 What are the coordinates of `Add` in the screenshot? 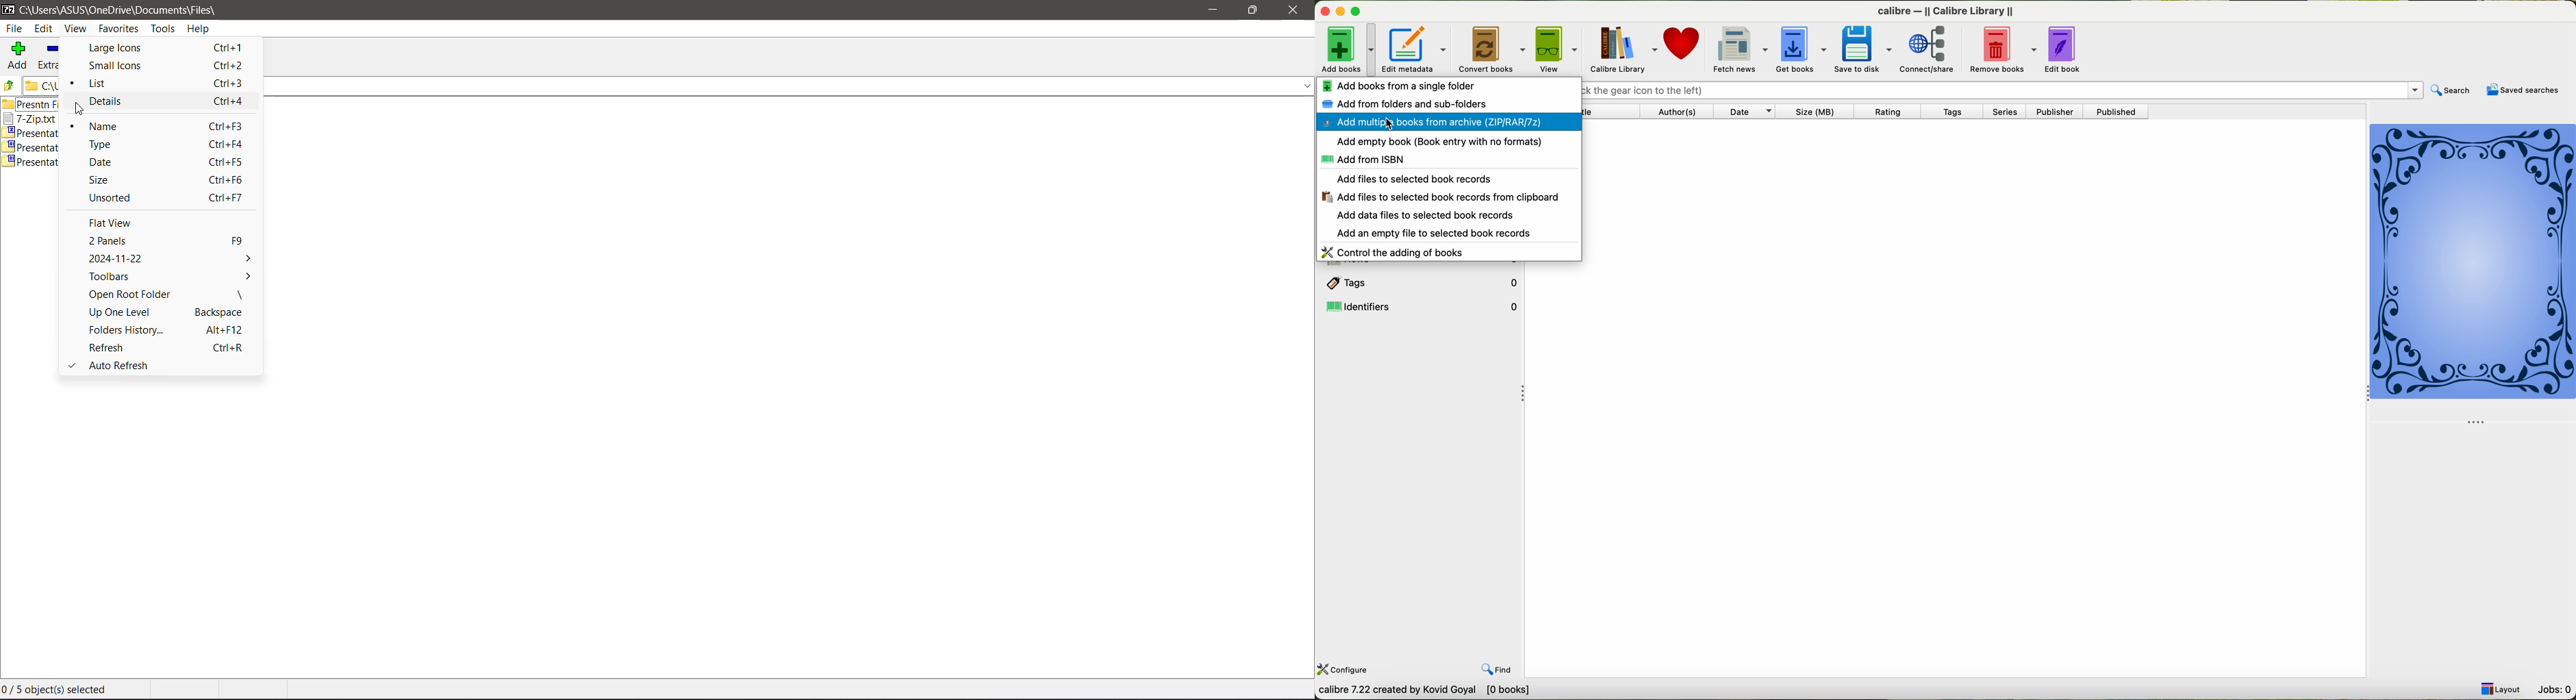 It's located at (16, 56).